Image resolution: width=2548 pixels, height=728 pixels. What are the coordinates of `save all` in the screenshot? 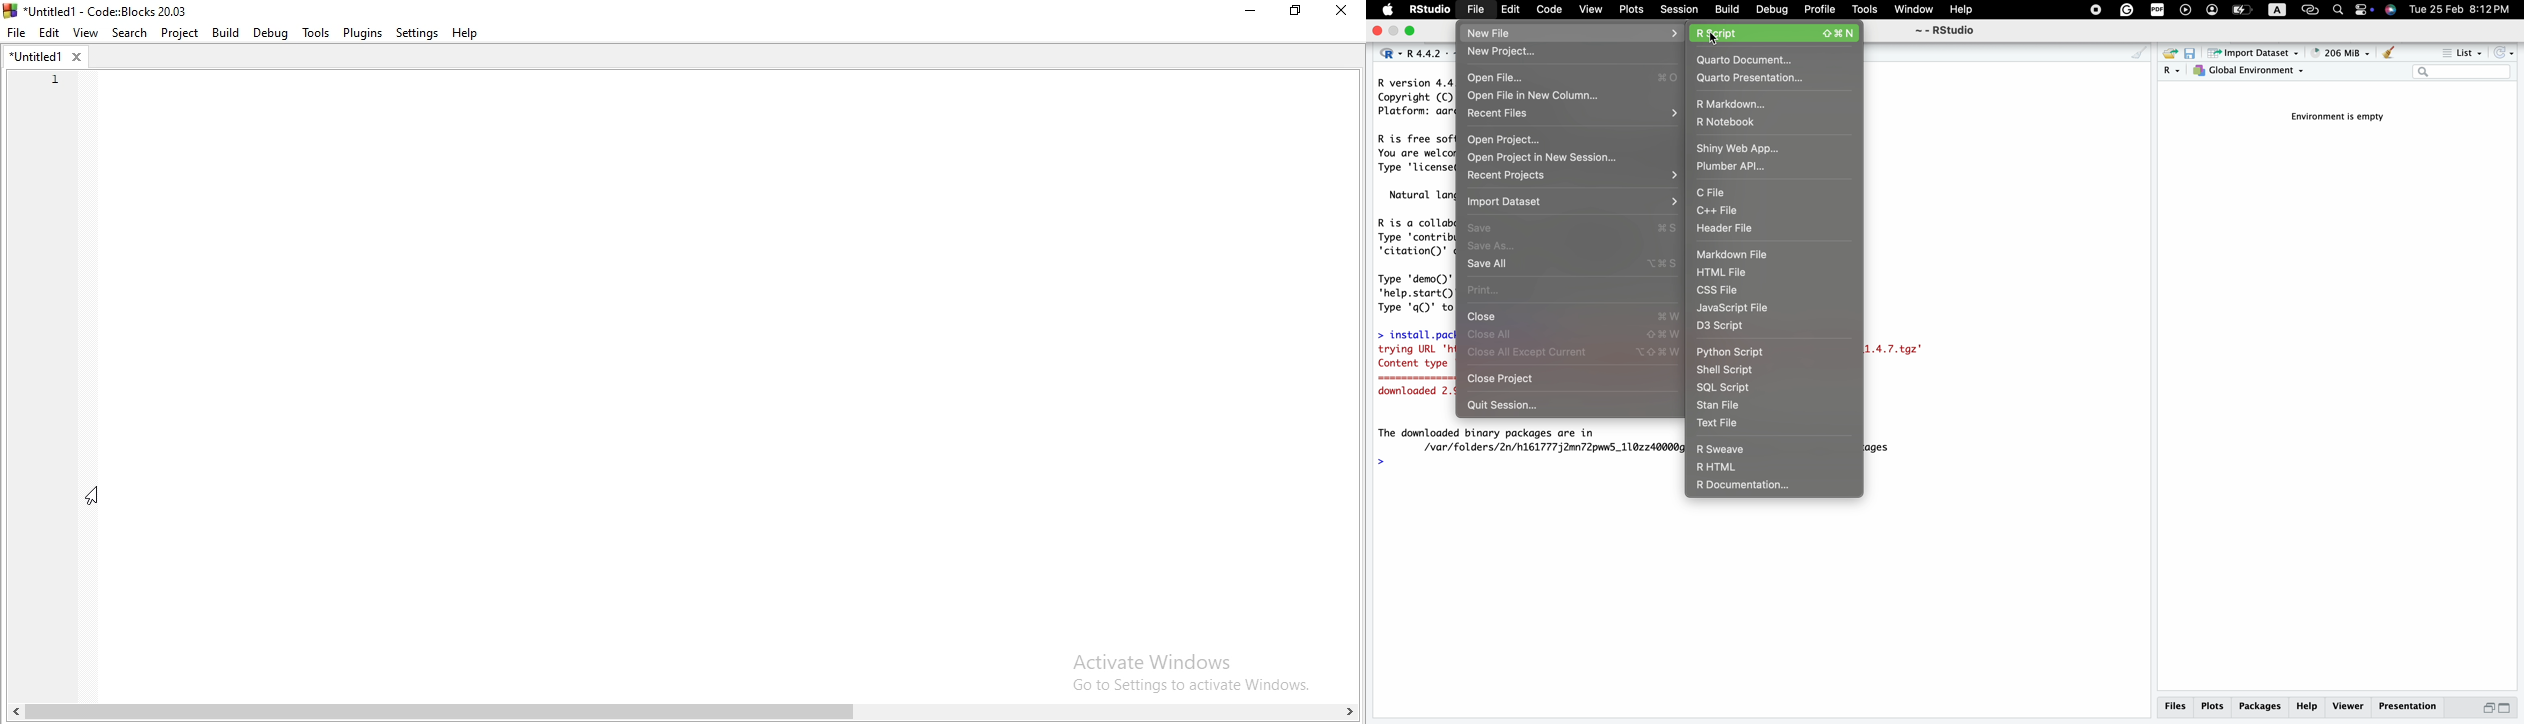 It's located at (1576, 265).